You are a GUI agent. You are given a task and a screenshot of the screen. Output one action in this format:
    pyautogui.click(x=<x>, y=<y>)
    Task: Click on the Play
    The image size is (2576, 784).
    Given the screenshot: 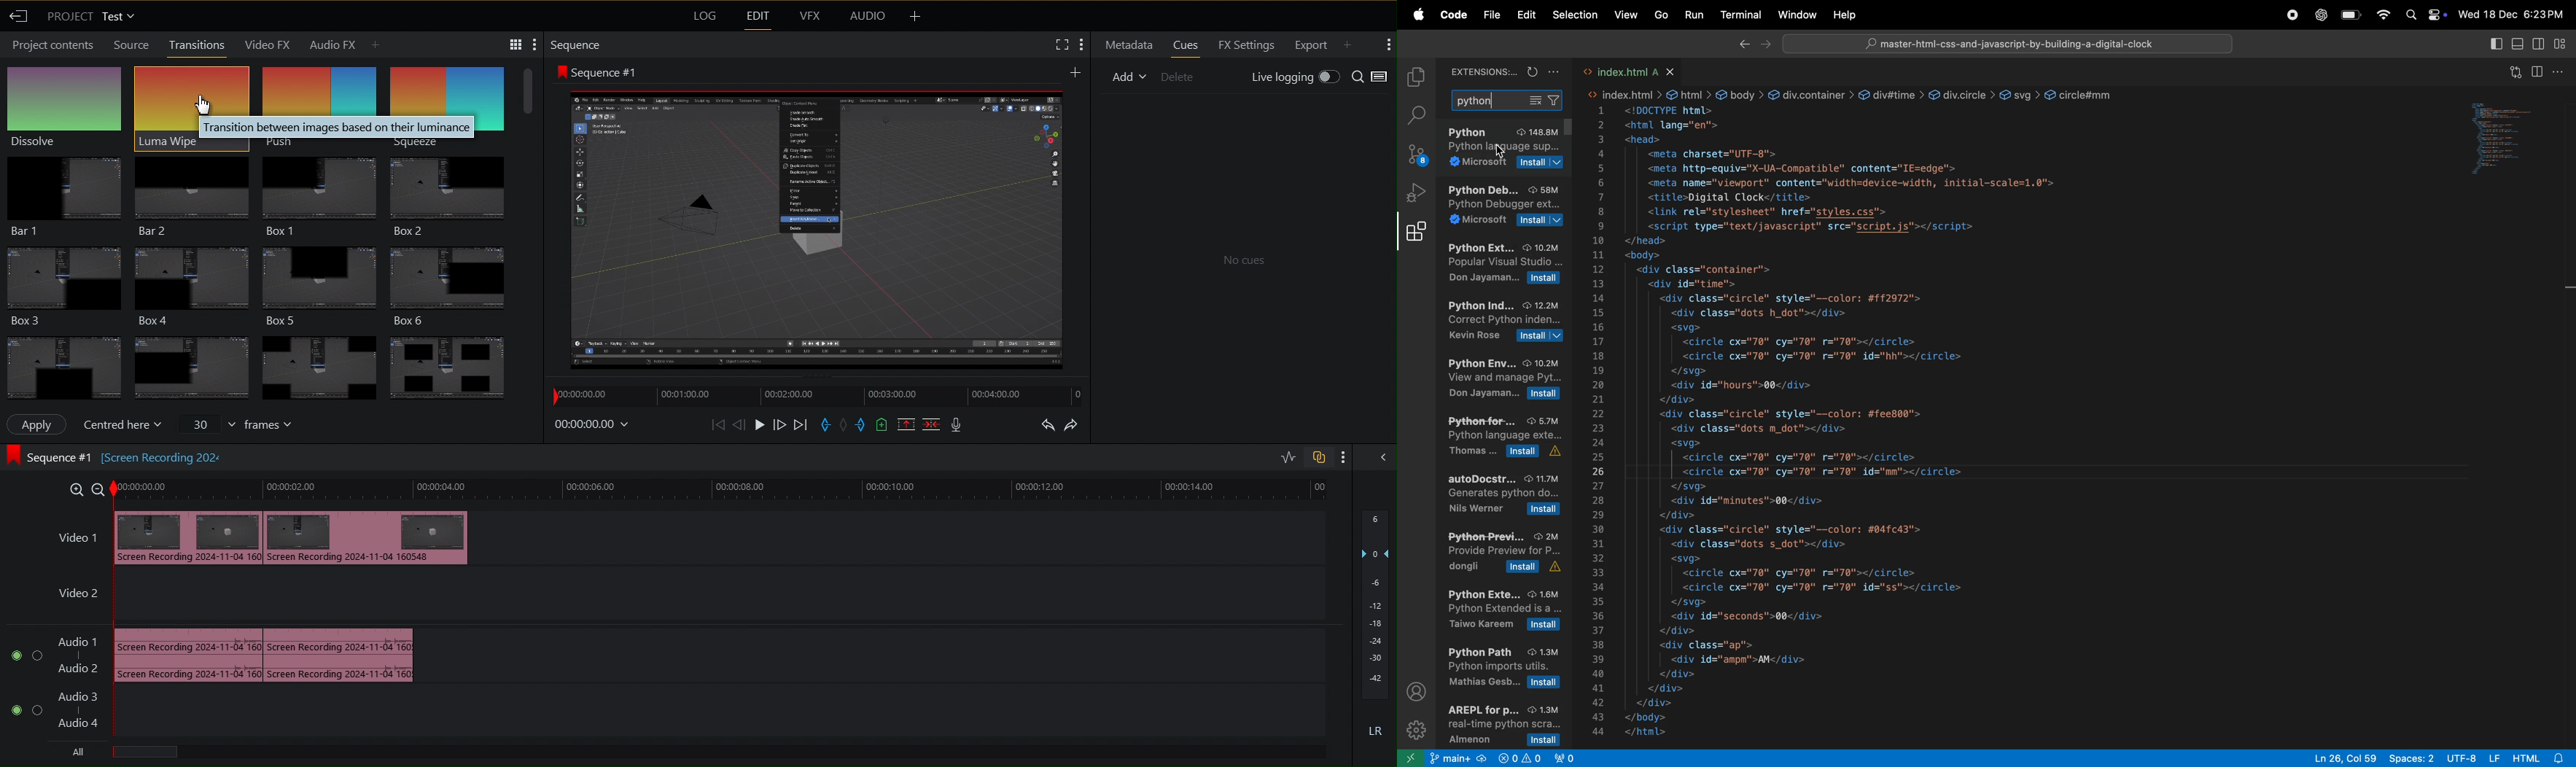 What is the action you would take?
    pyautogui.click(x=760, y=424)
    